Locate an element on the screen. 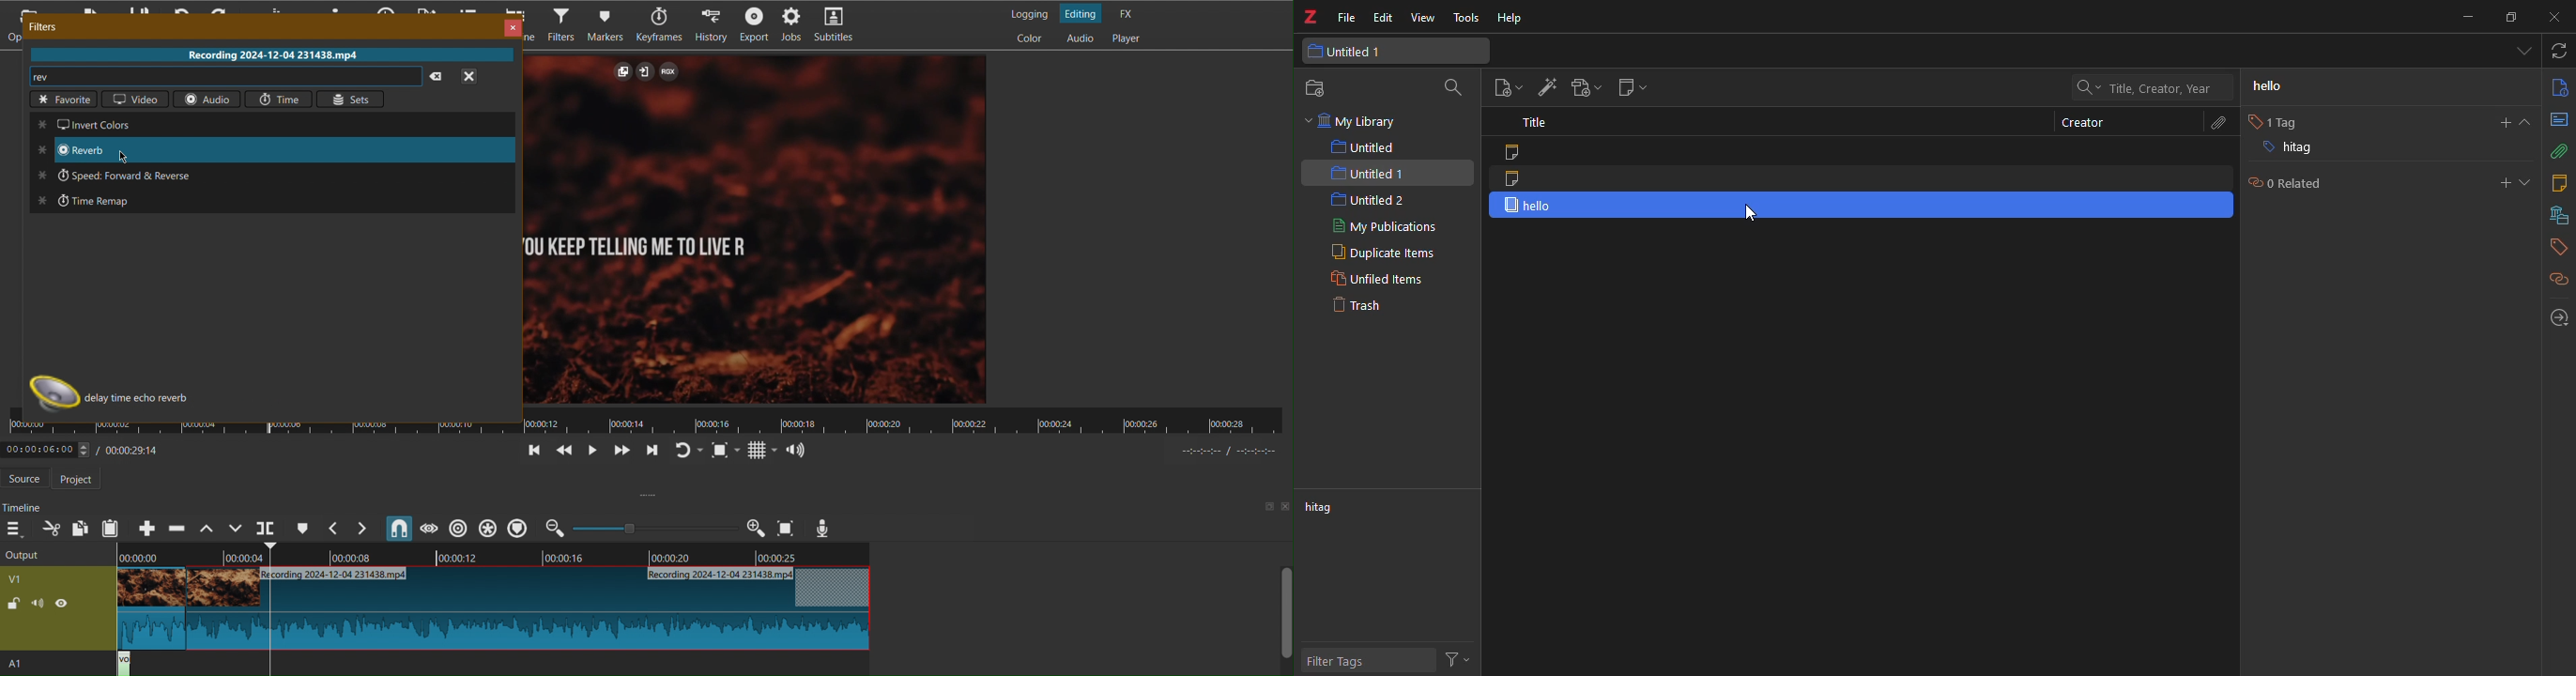  edit is located at coordinates (1382, 19).